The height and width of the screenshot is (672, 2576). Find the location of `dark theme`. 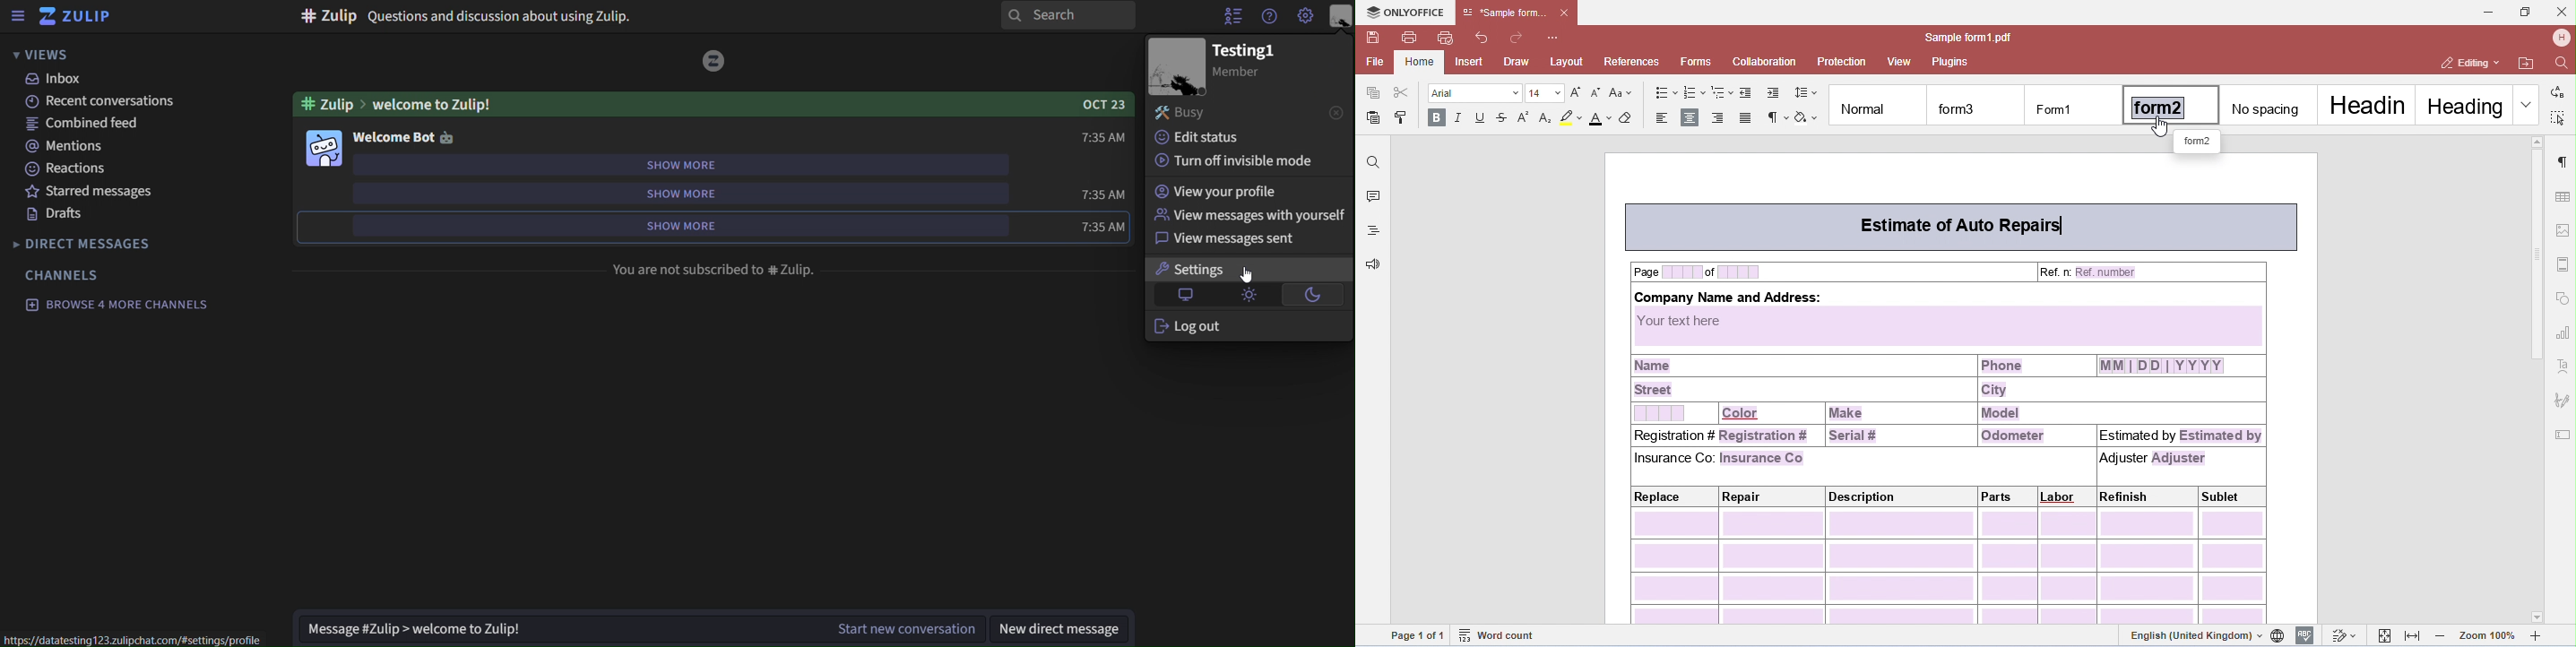

dark theme is located at coordinates (1320, 296).